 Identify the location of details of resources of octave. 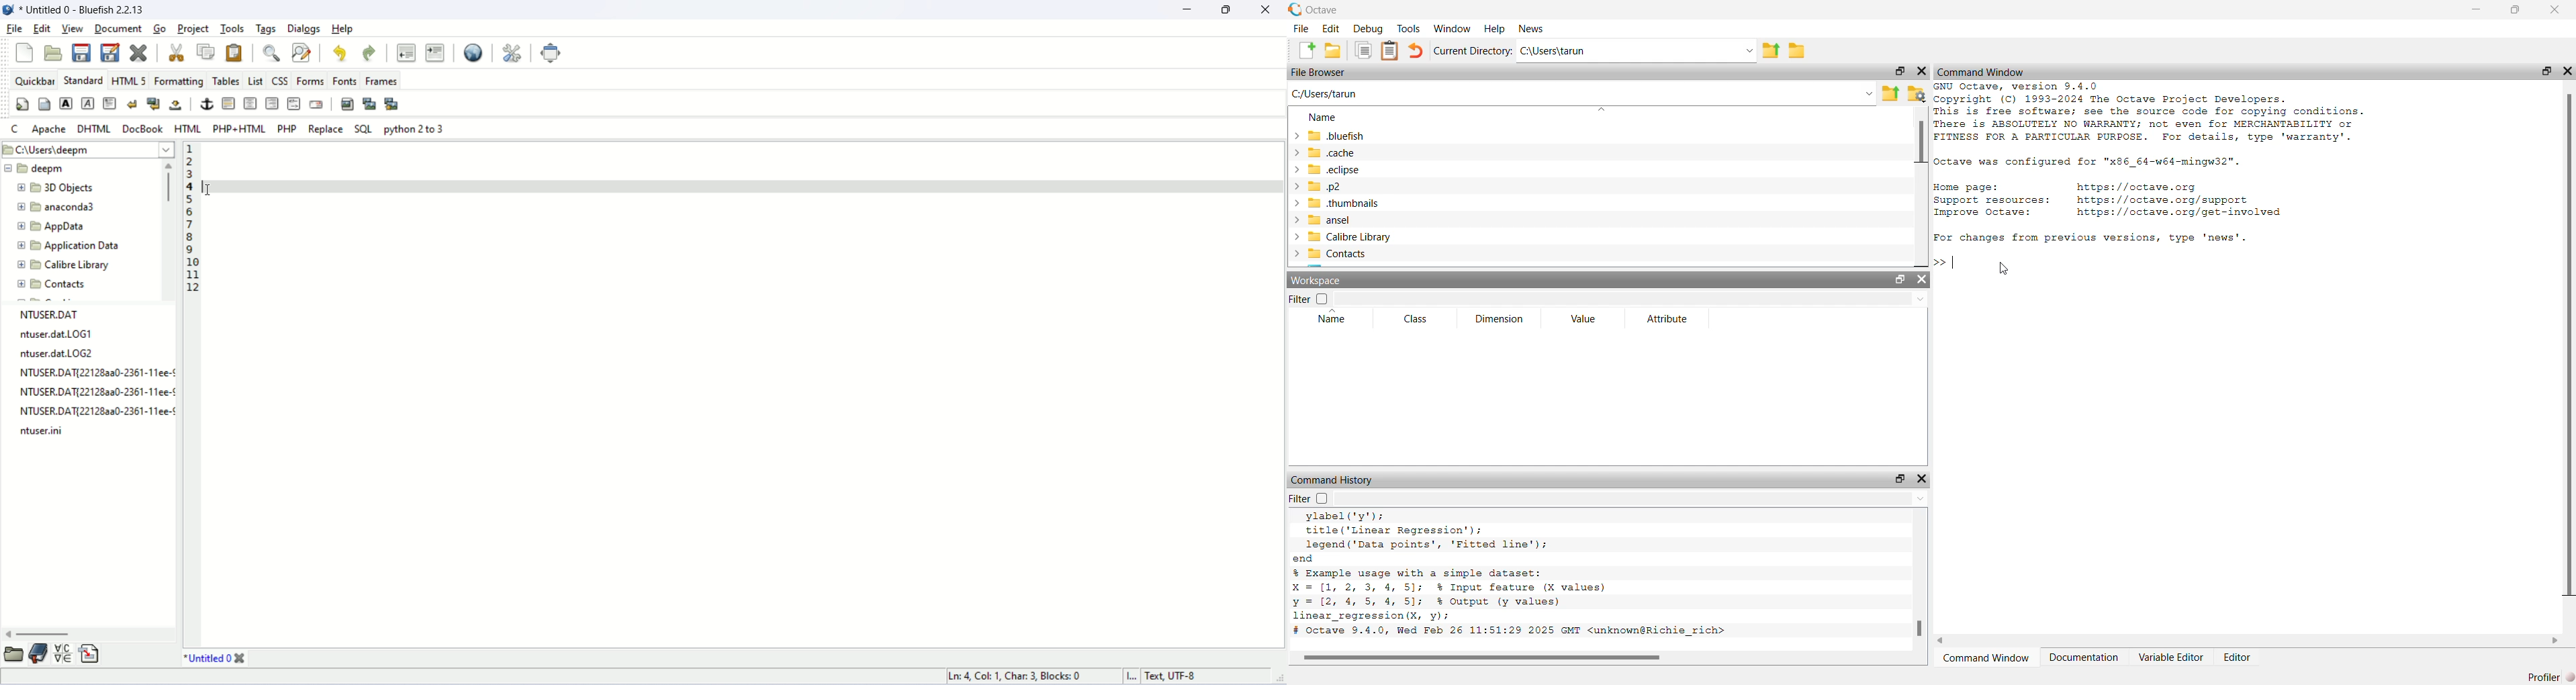
(2113, 199).